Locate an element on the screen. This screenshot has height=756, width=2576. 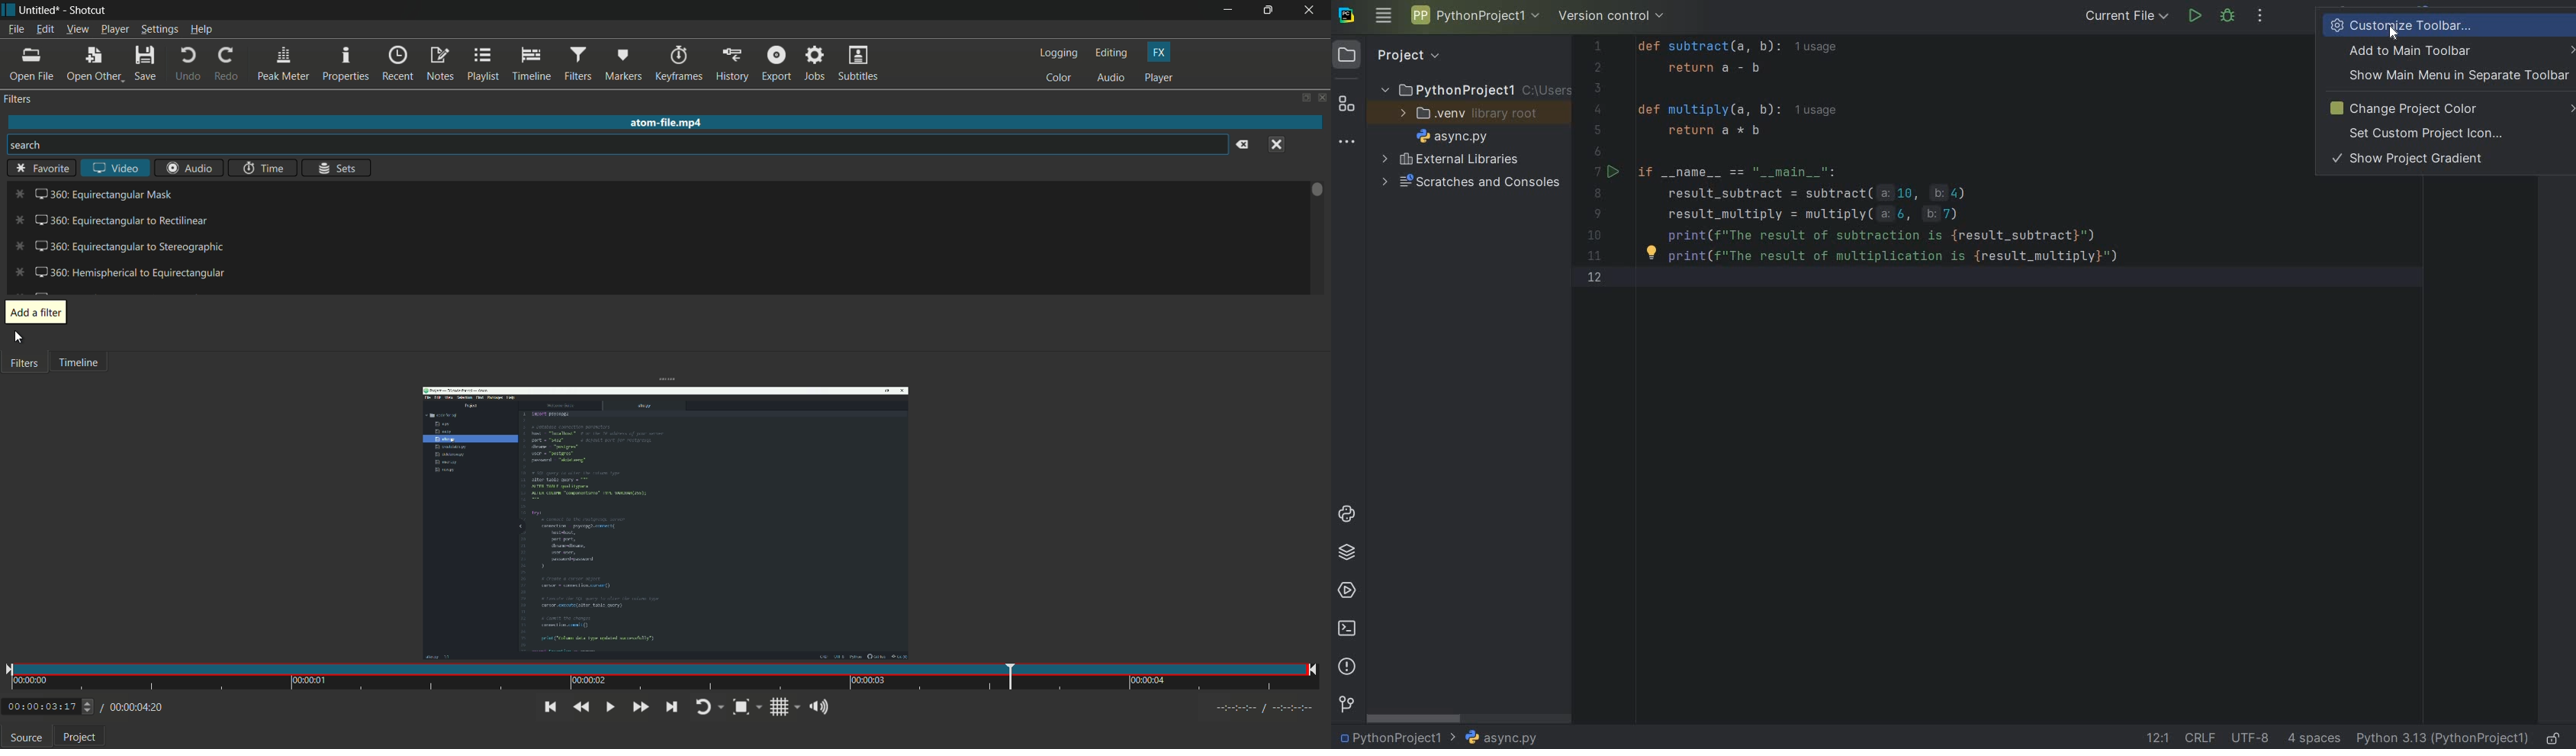
scroll bar is located at coordinates (1319, 191).